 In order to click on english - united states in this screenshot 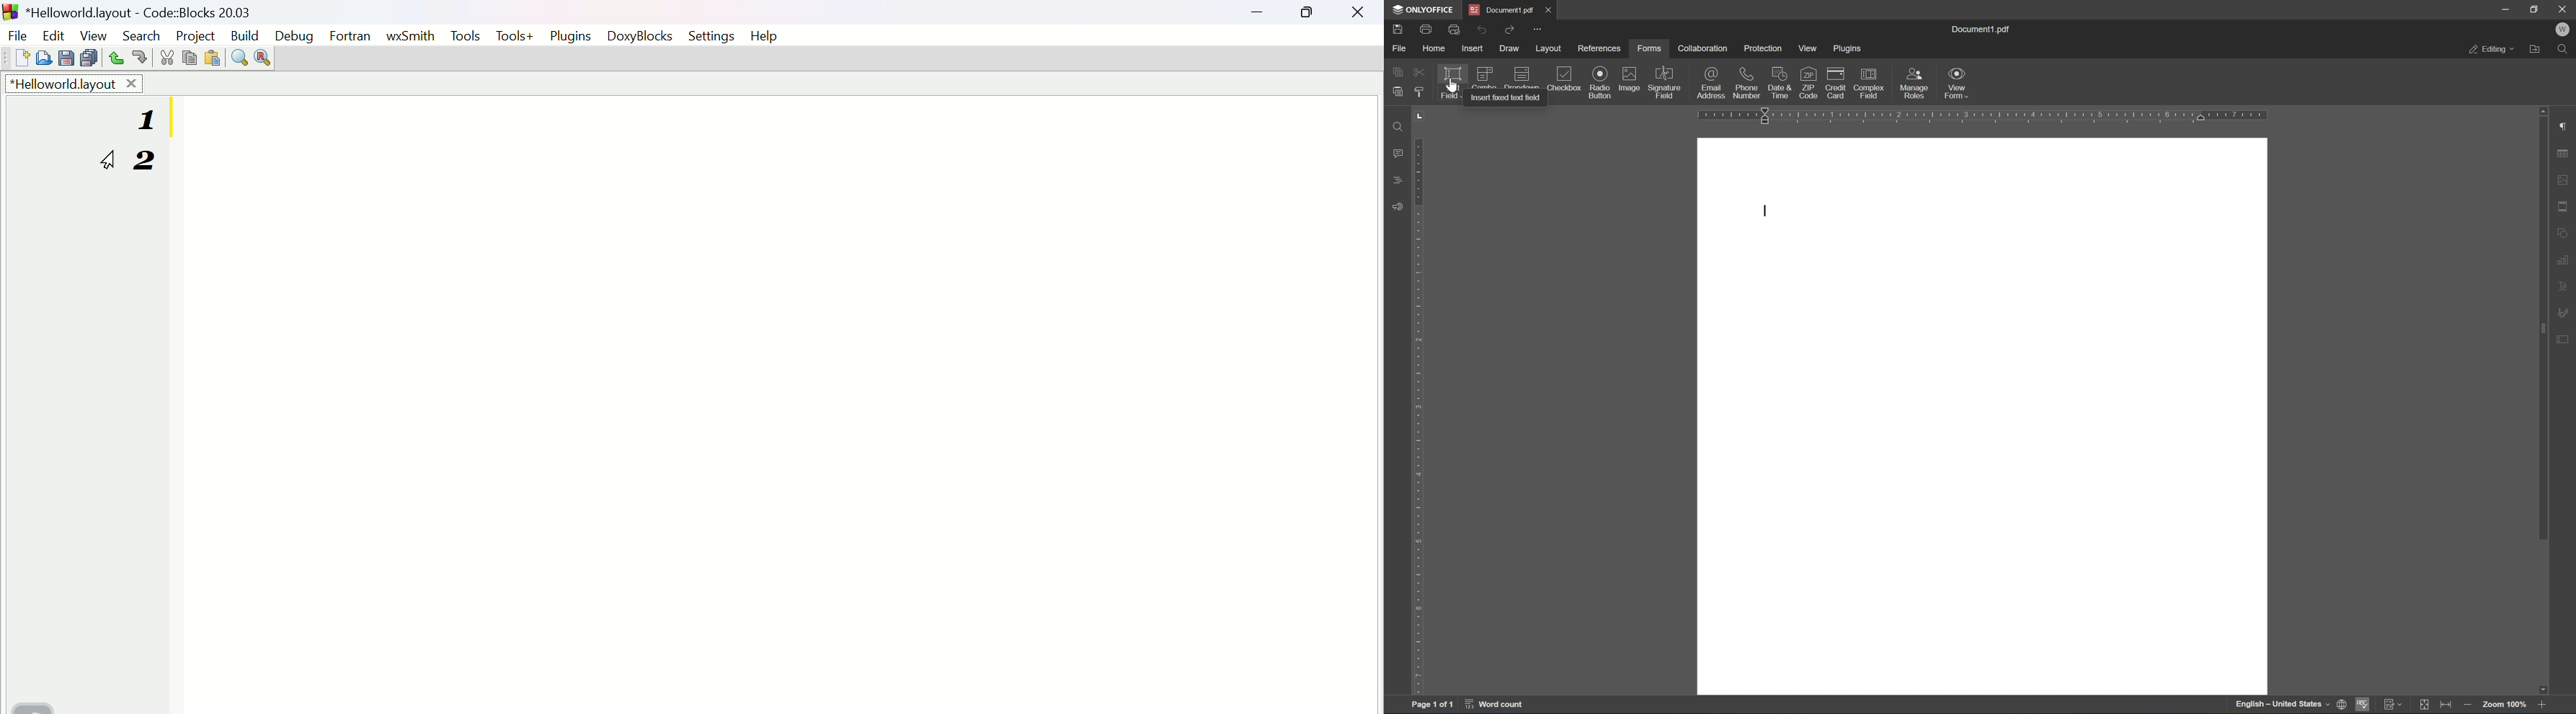, I will do `click(2280, 705)`.